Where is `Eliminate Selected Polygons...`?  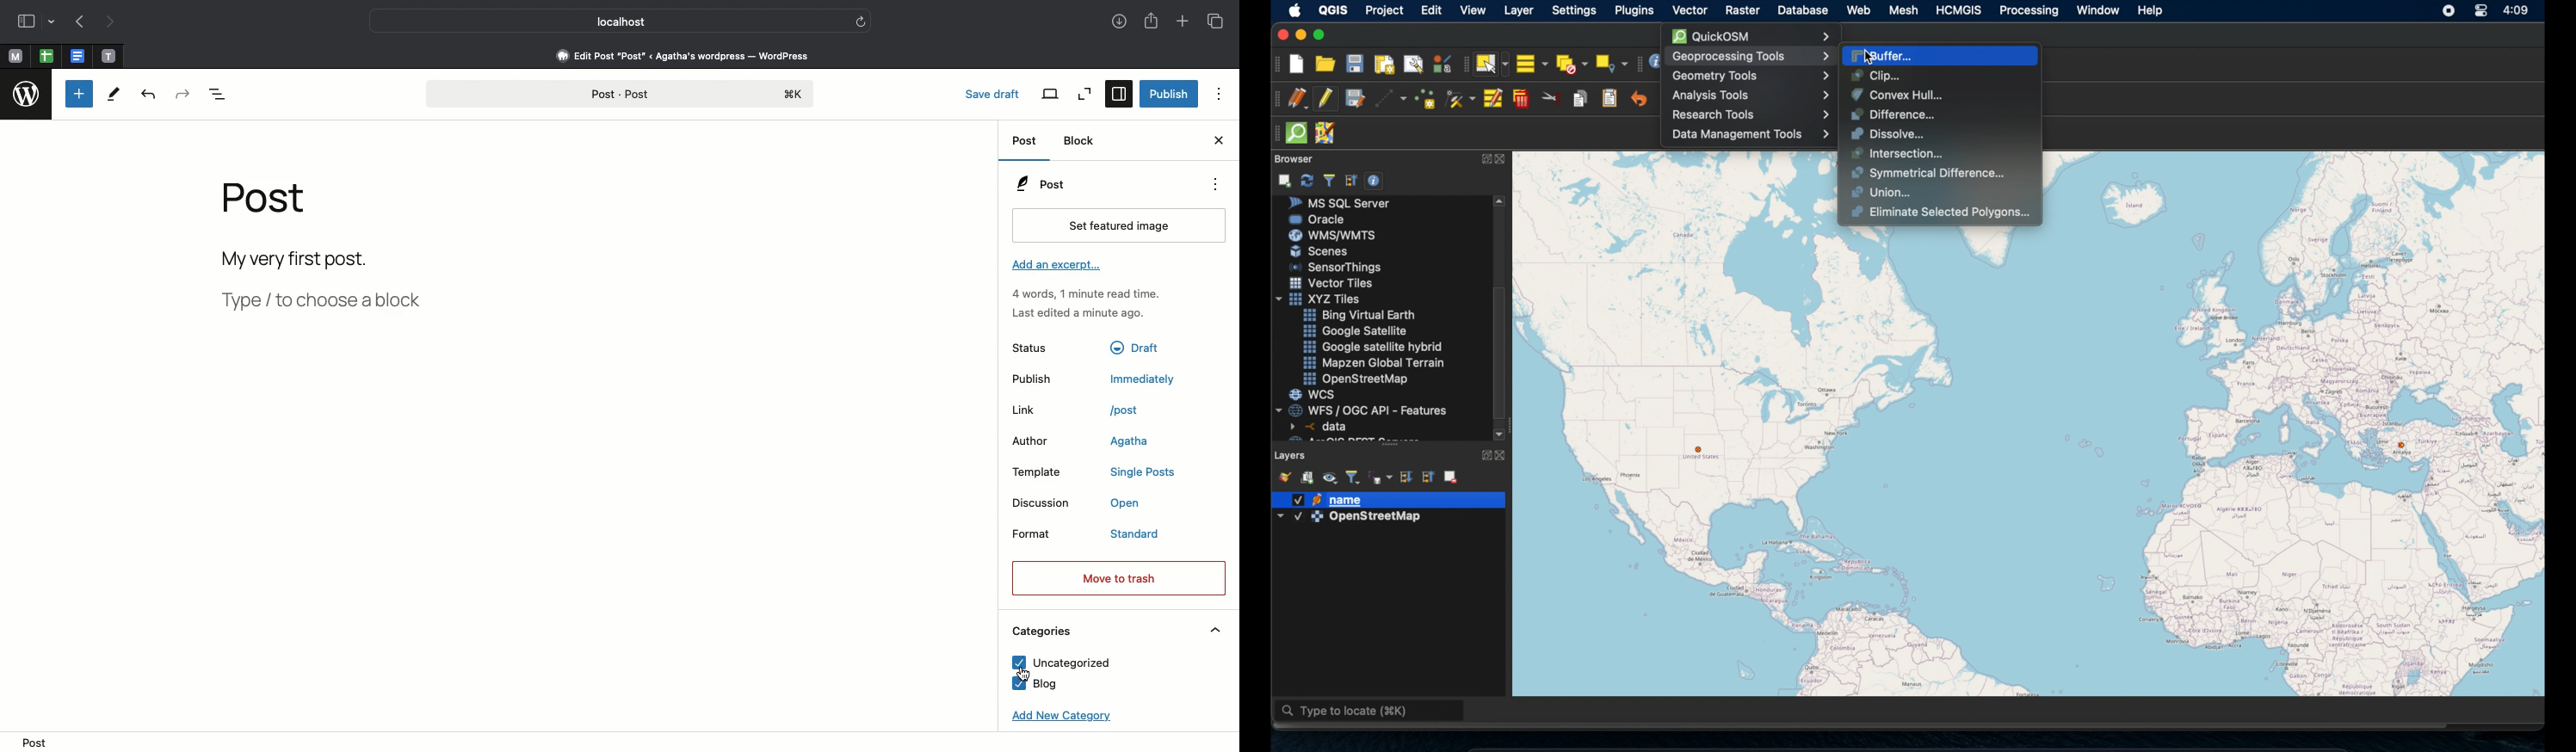
Eliminate Selected Polygons... is located at coordinates (1939, 212).